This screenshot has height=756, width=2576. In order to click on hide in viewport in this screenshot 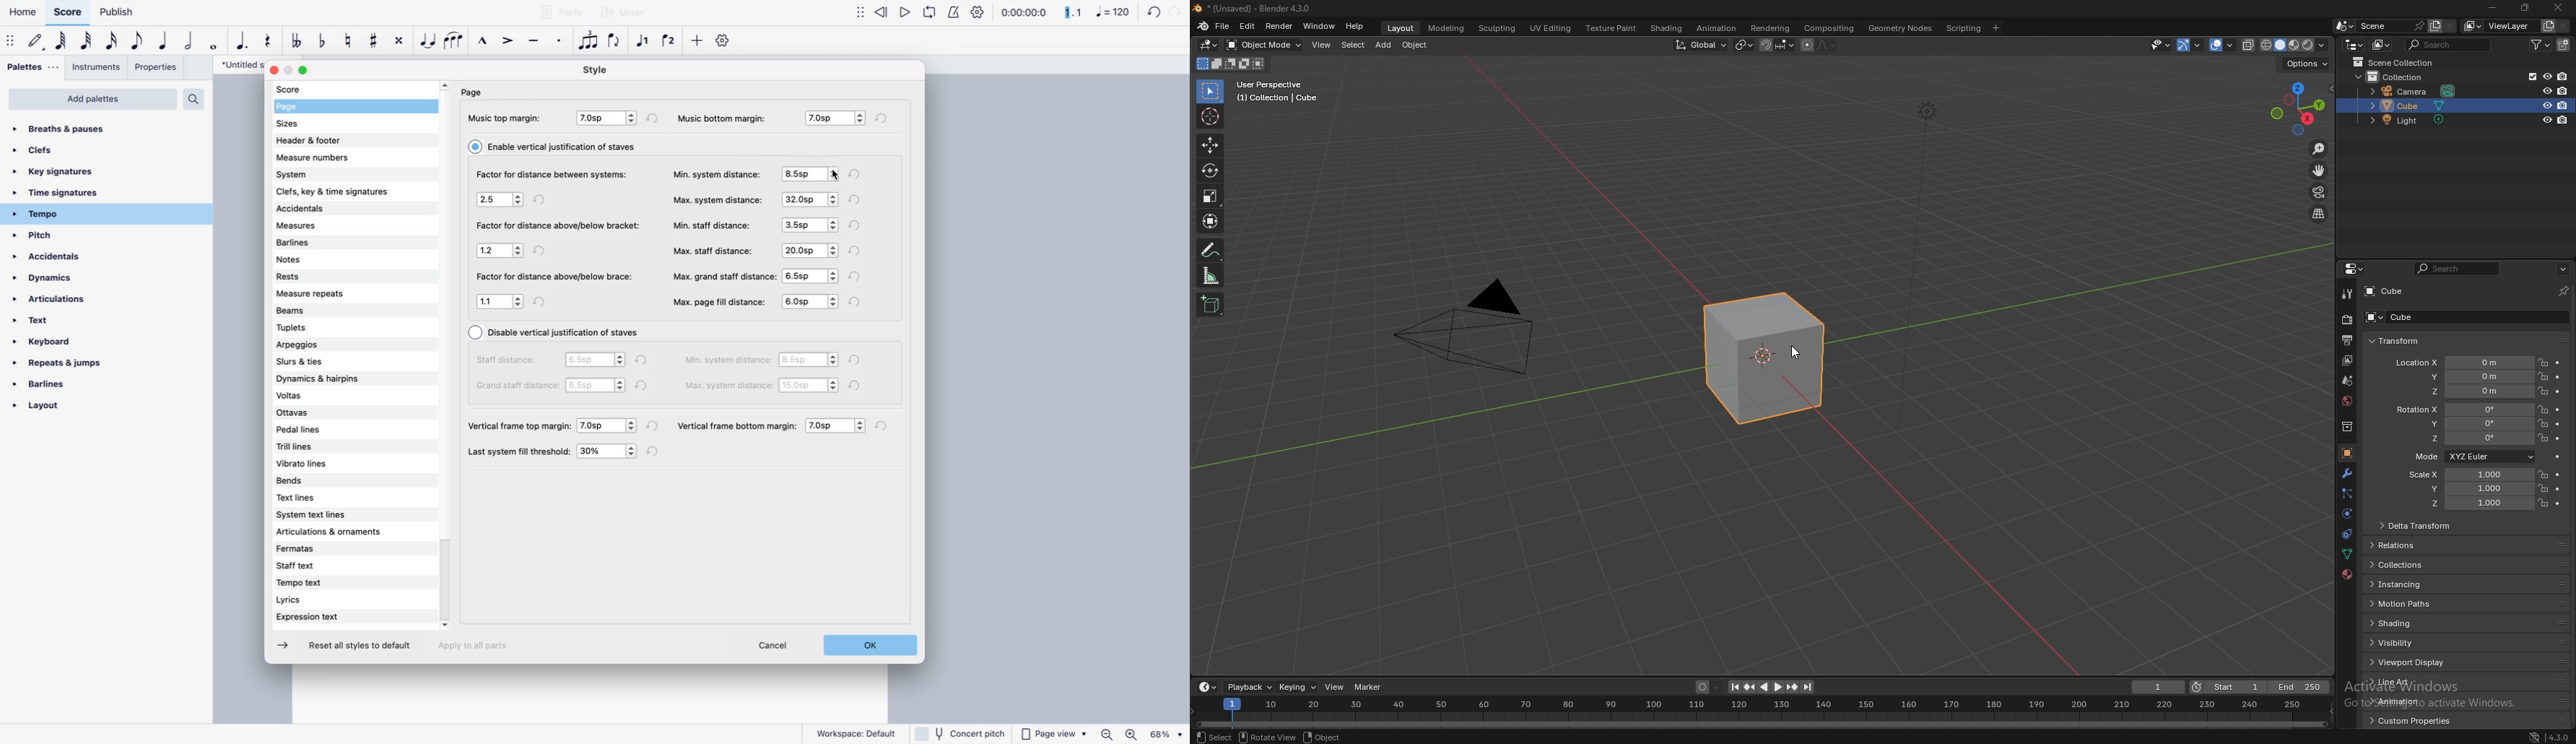, I will do `click(2546, 120)`.